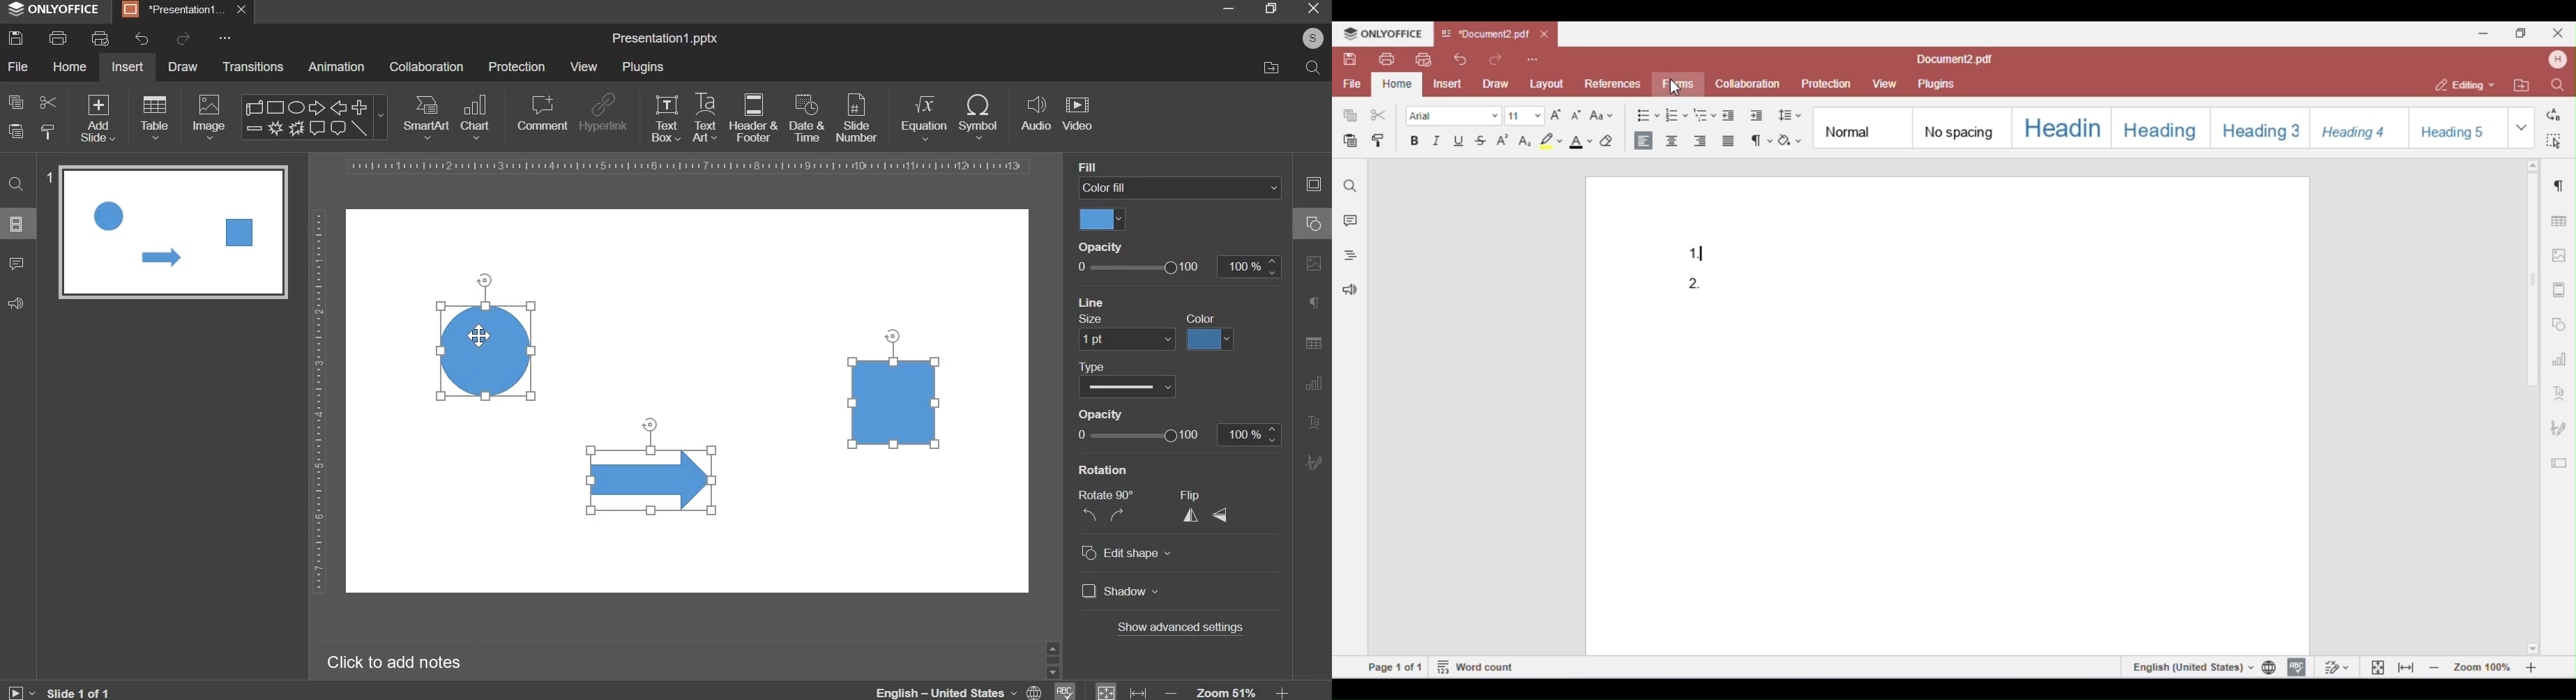 This screenshot has height=700, width=2576. What do you see at coordinates (1119, 515) in the screenshot?
I see `rotate right 90` at bounding box center [1119, 515].